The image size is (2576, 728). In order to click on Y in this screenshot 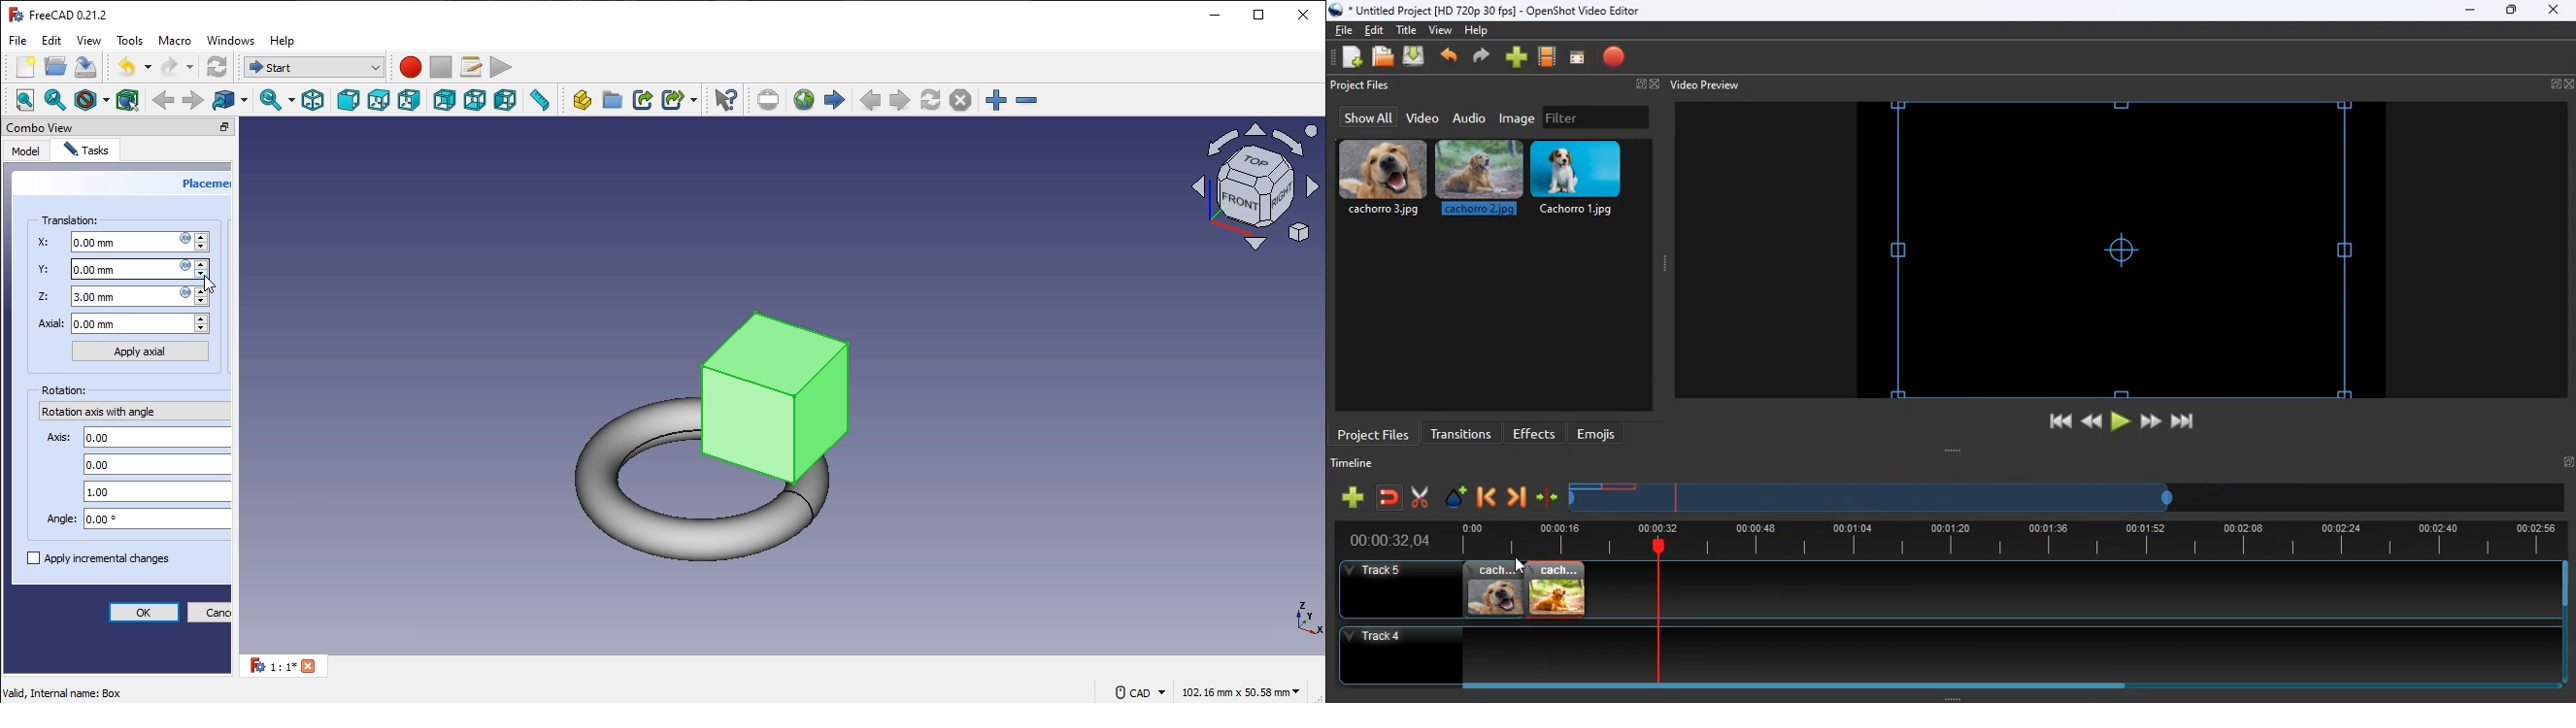, I will do `click(127, 270)`.